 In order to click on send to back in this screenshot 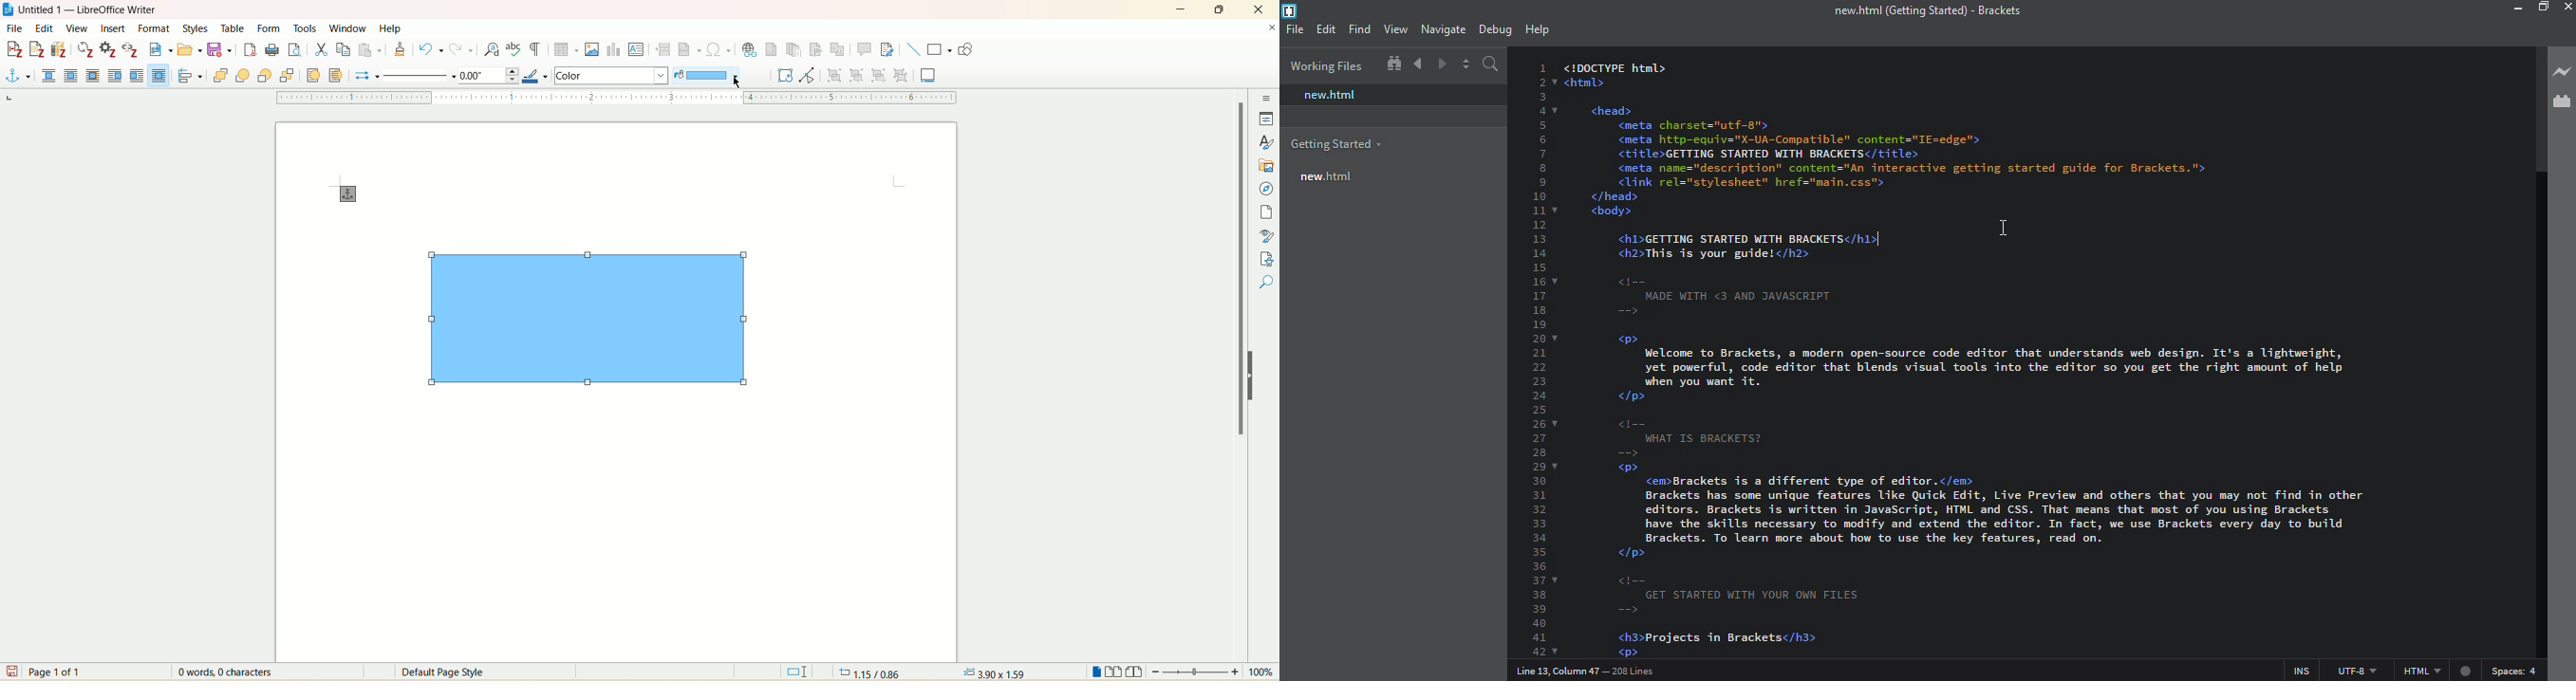, I will do `click(285, 75)`.